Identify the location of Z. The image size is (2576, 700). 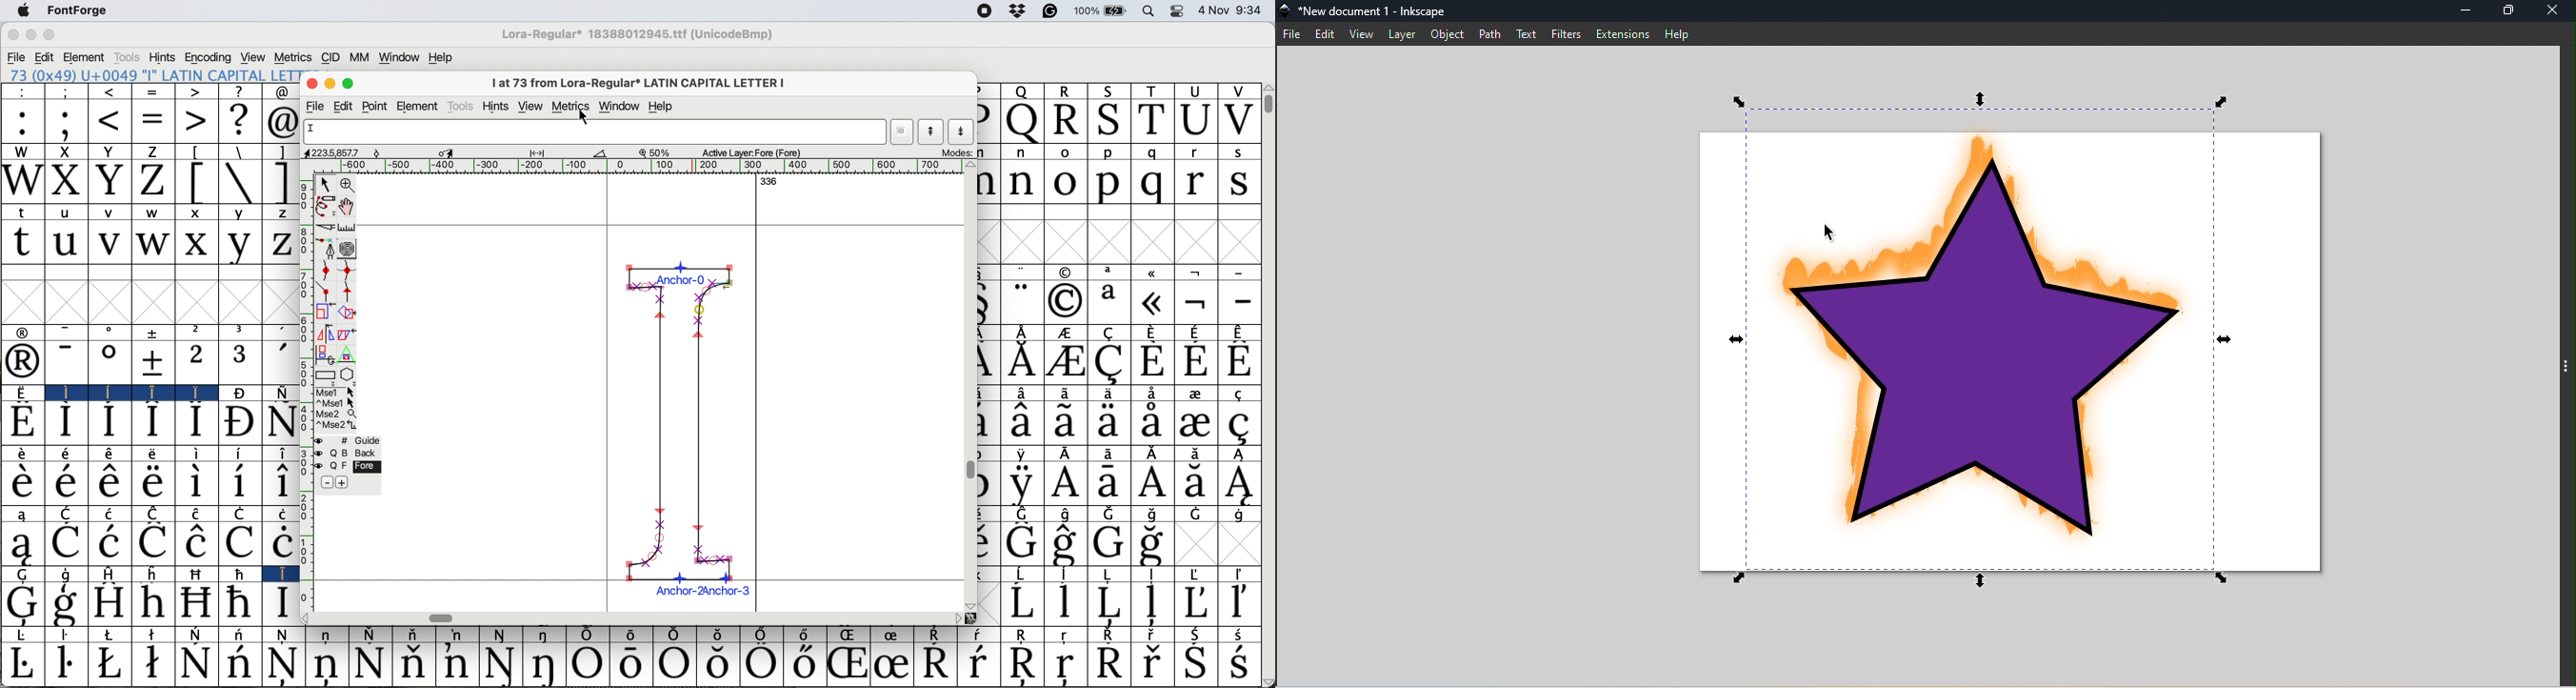
(151, 151).